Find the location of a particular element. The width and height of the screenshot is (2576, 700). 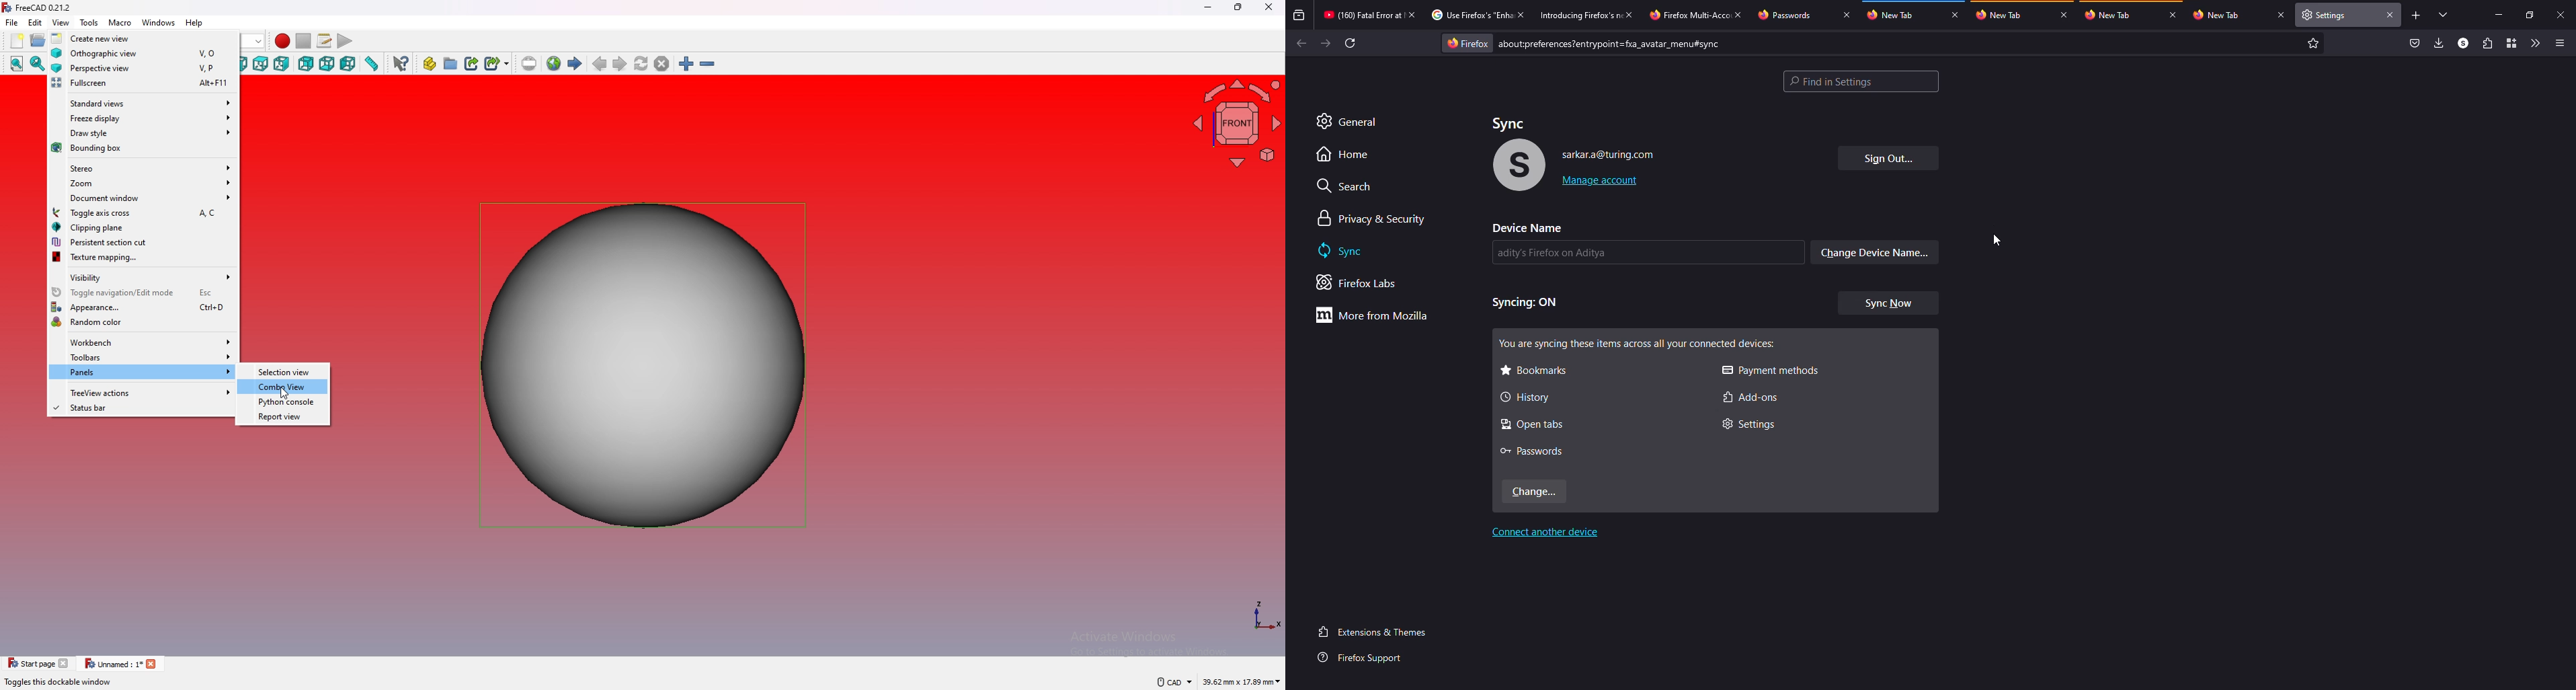

toolbars is located at coordinates (143, 357).